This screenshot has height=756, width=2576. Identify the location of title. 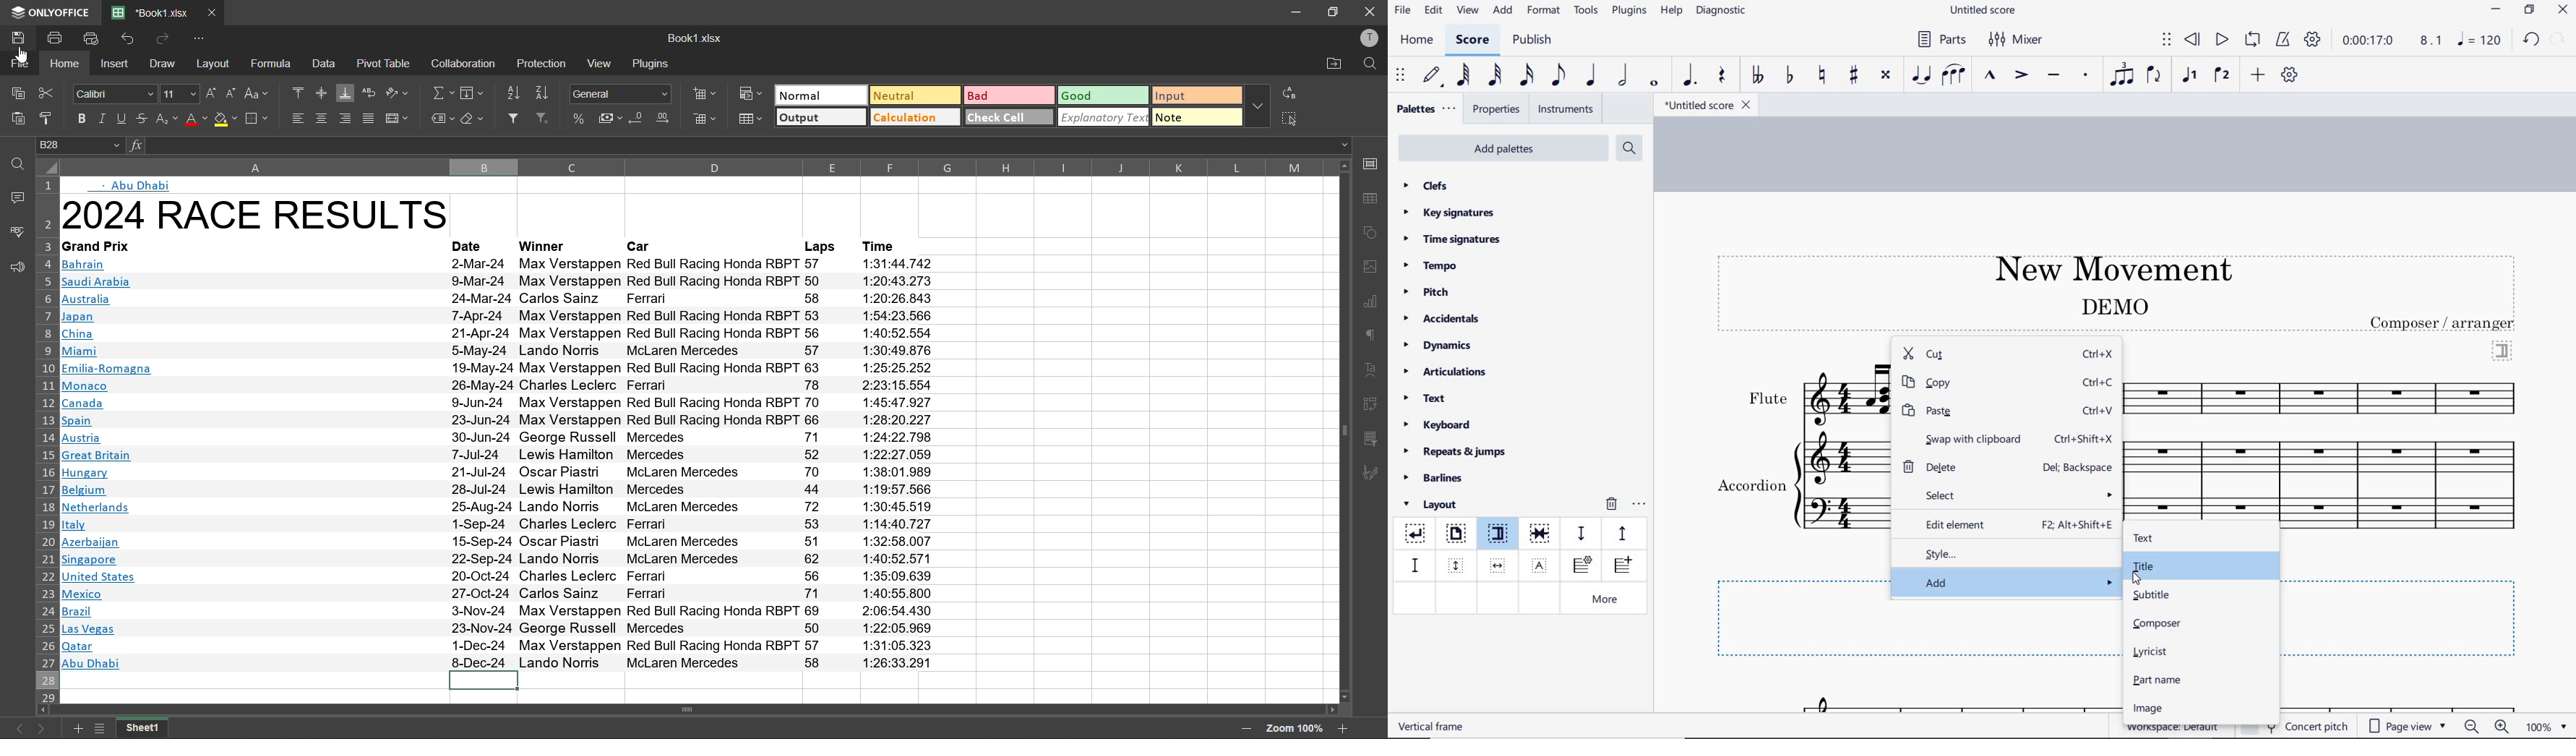
(2107, 267).